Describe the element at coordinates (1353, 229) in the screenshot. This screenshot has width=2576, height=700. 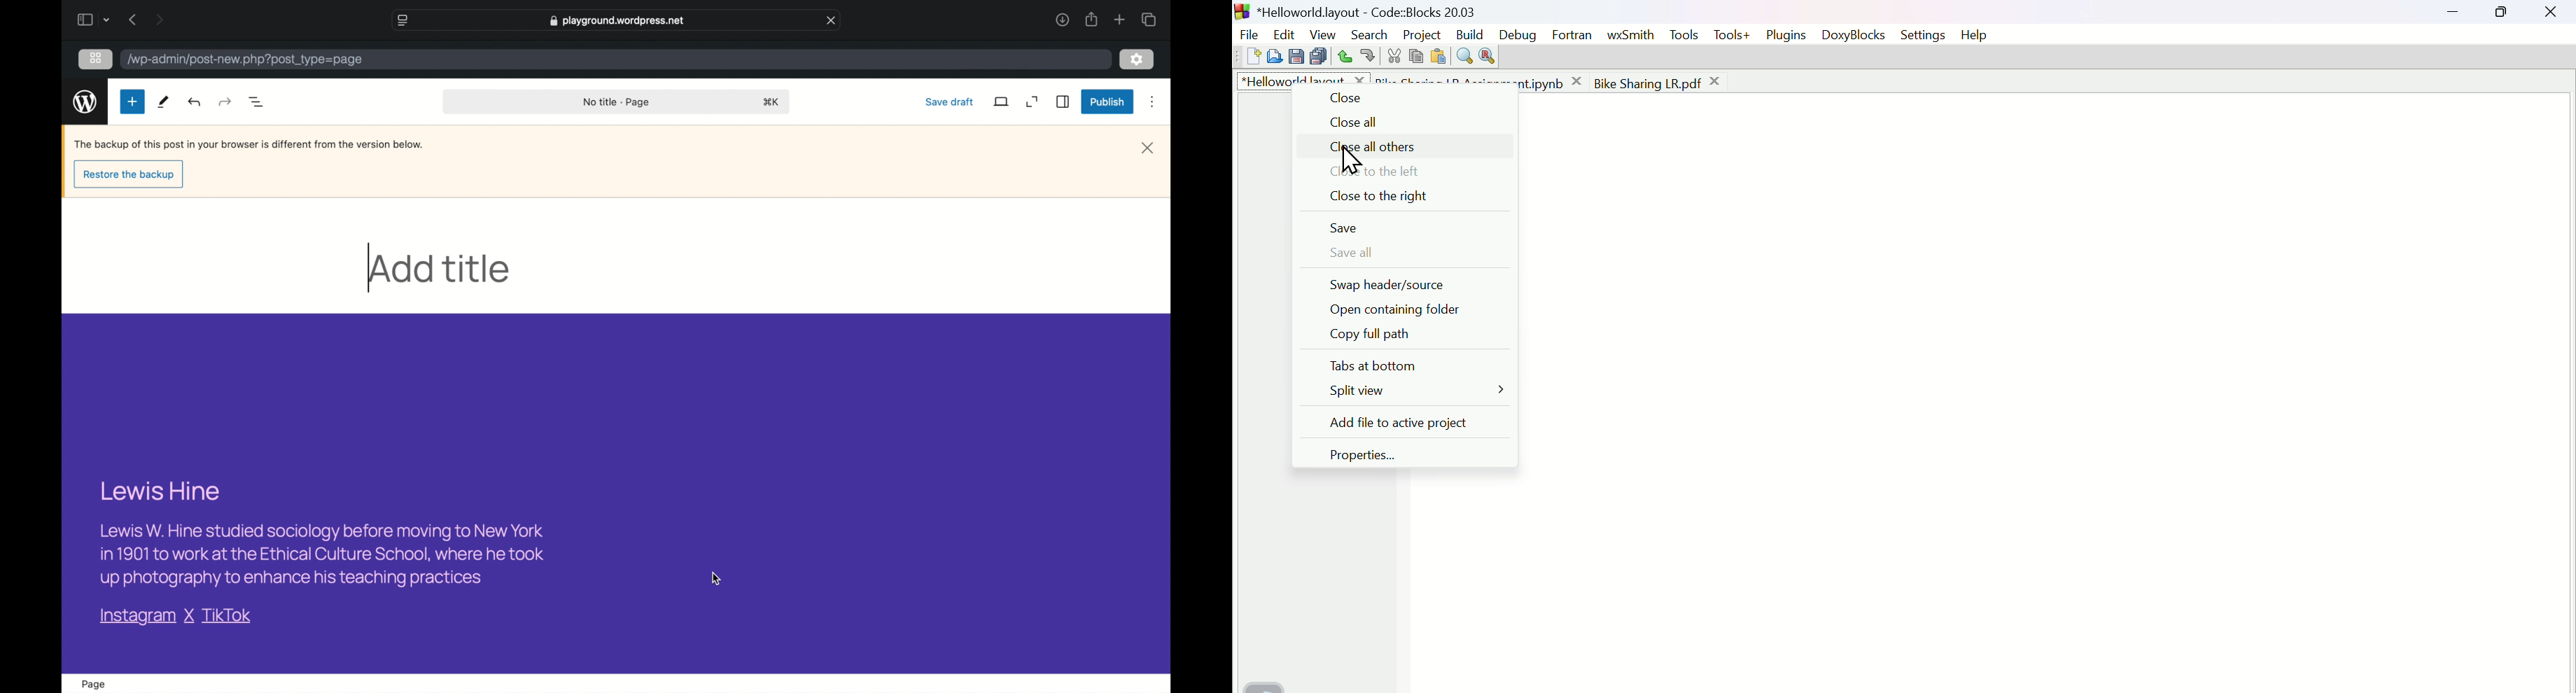
I see `Save` at that location.